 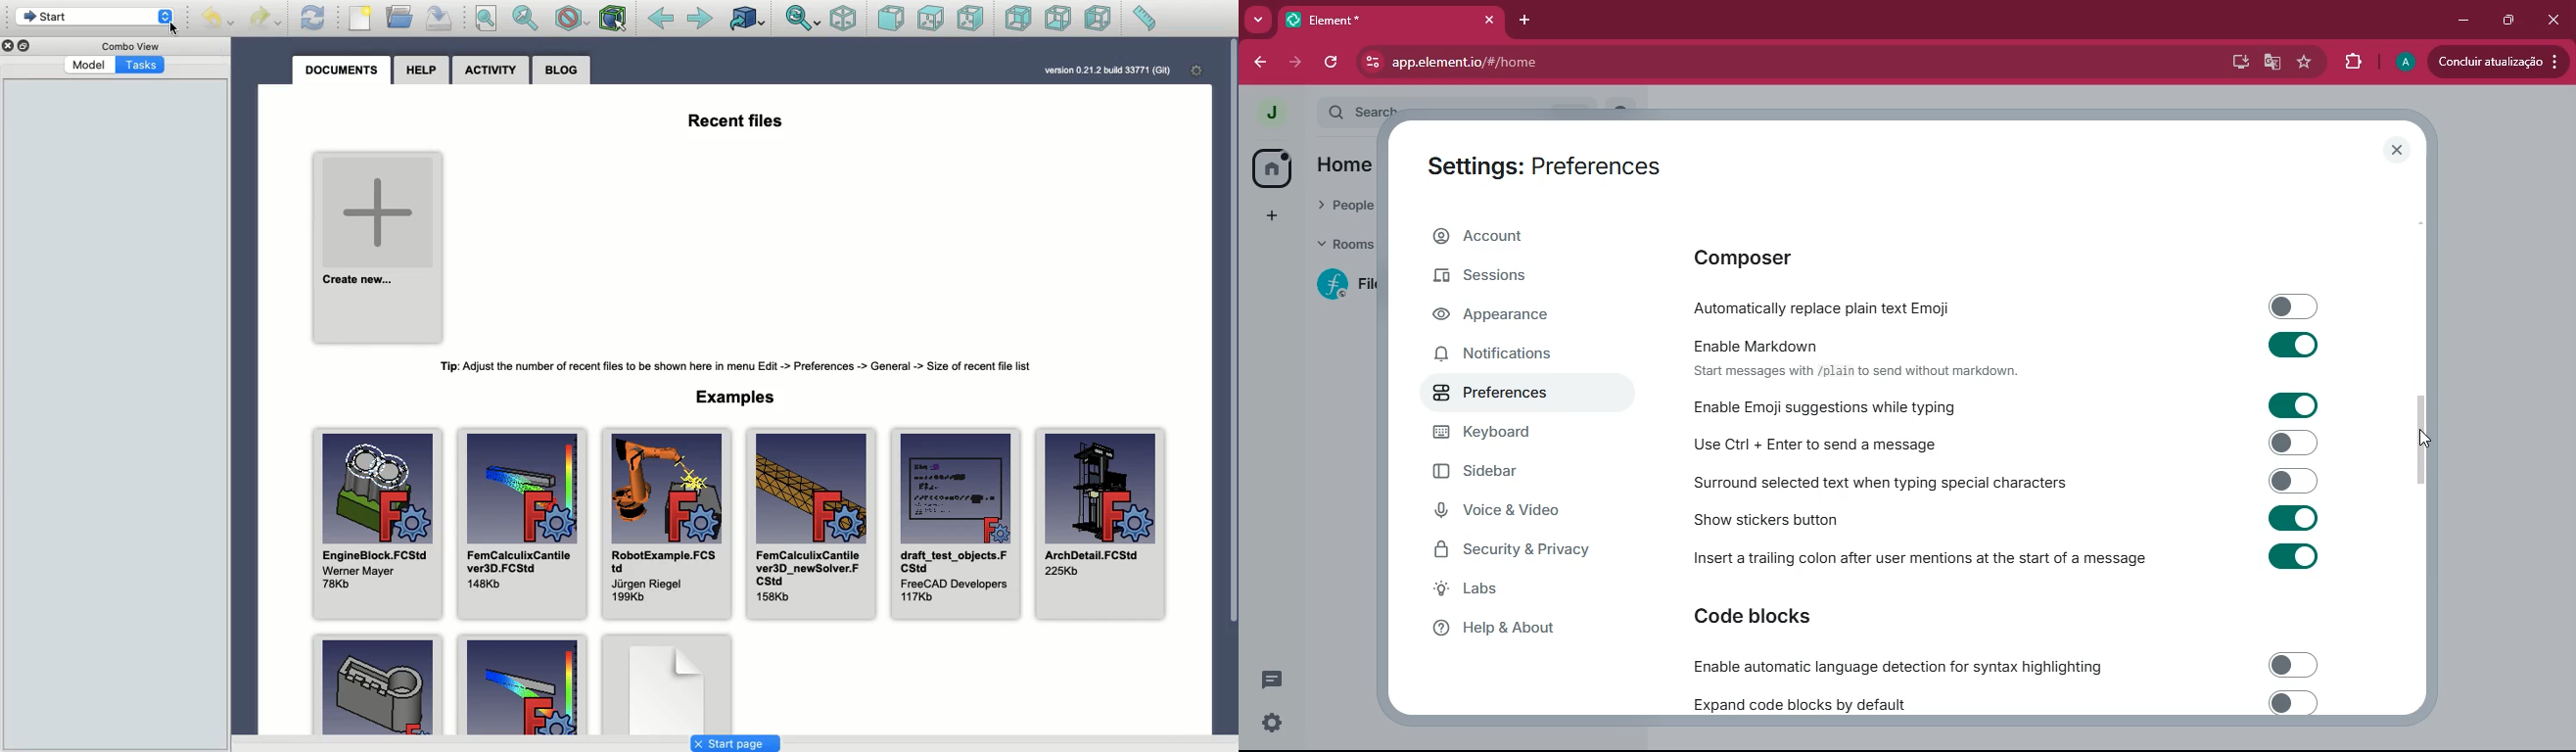 I want to click on maximize, so click(x=2505, y=18).